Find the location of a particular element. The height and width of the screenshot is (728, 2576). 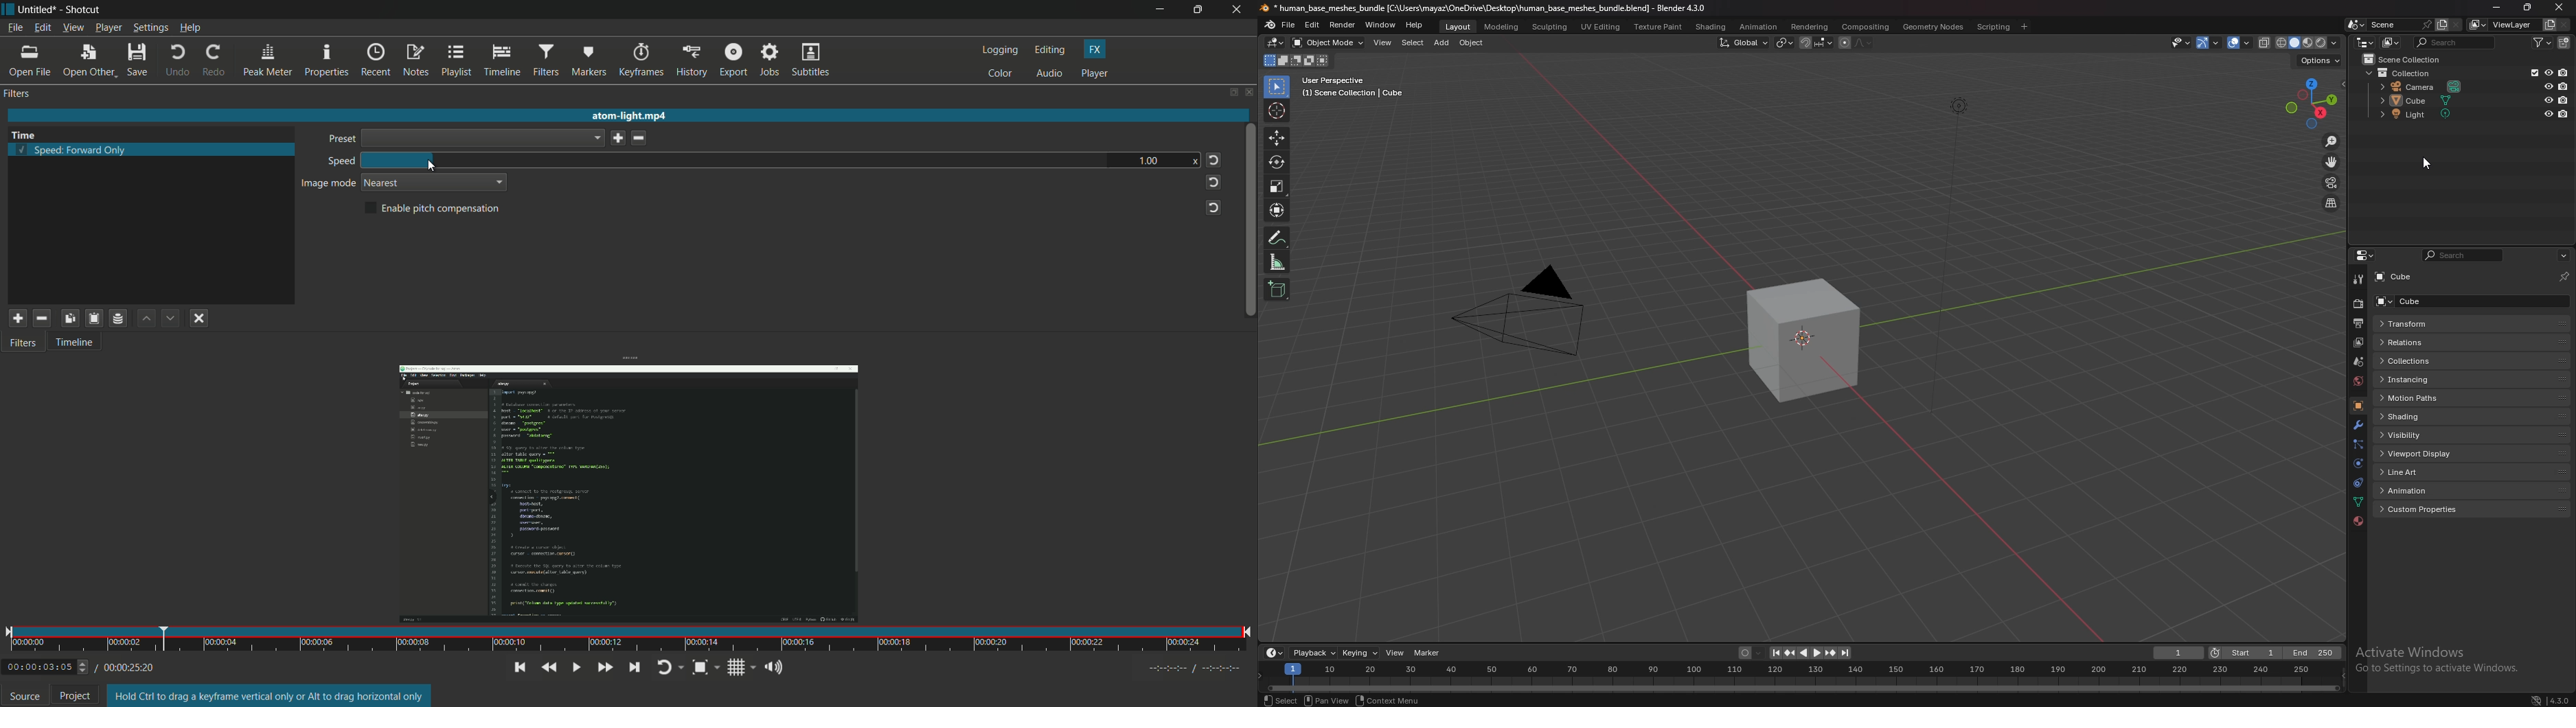

recent is located at coordinates (376, 61).